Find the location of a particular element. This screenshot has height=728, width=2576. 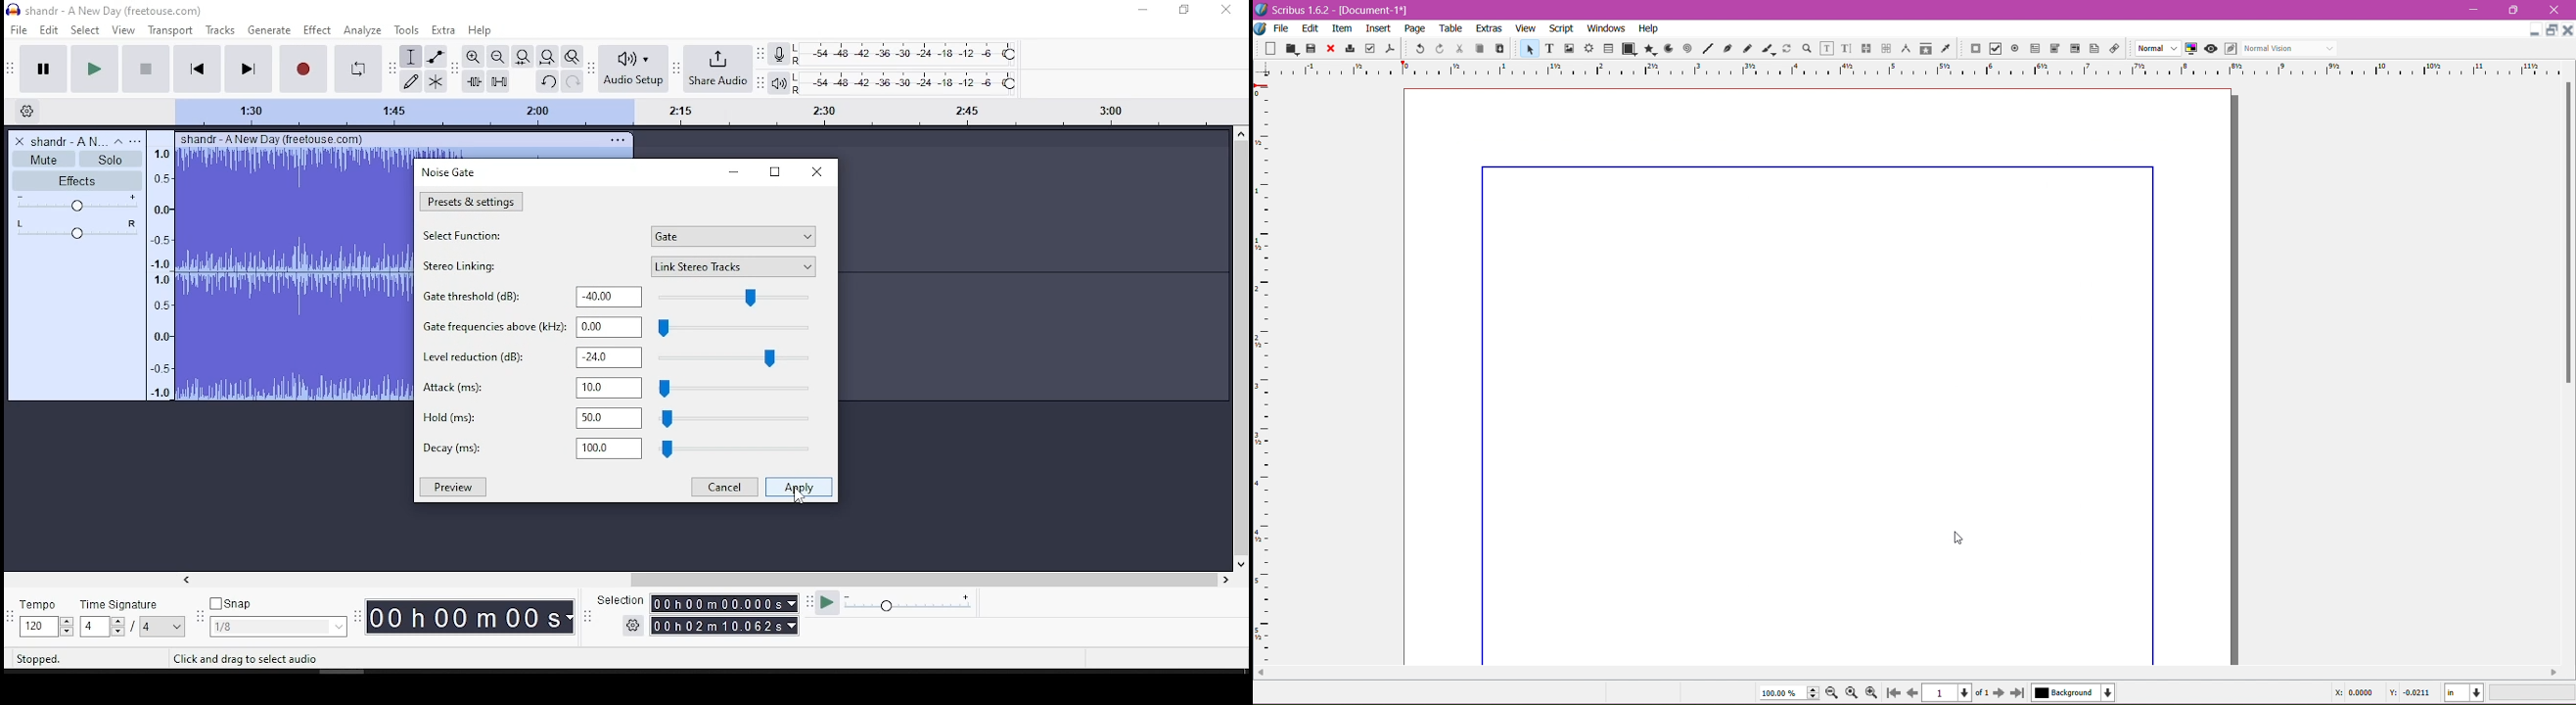

Preview mode is located at coordinates (2211, 49).